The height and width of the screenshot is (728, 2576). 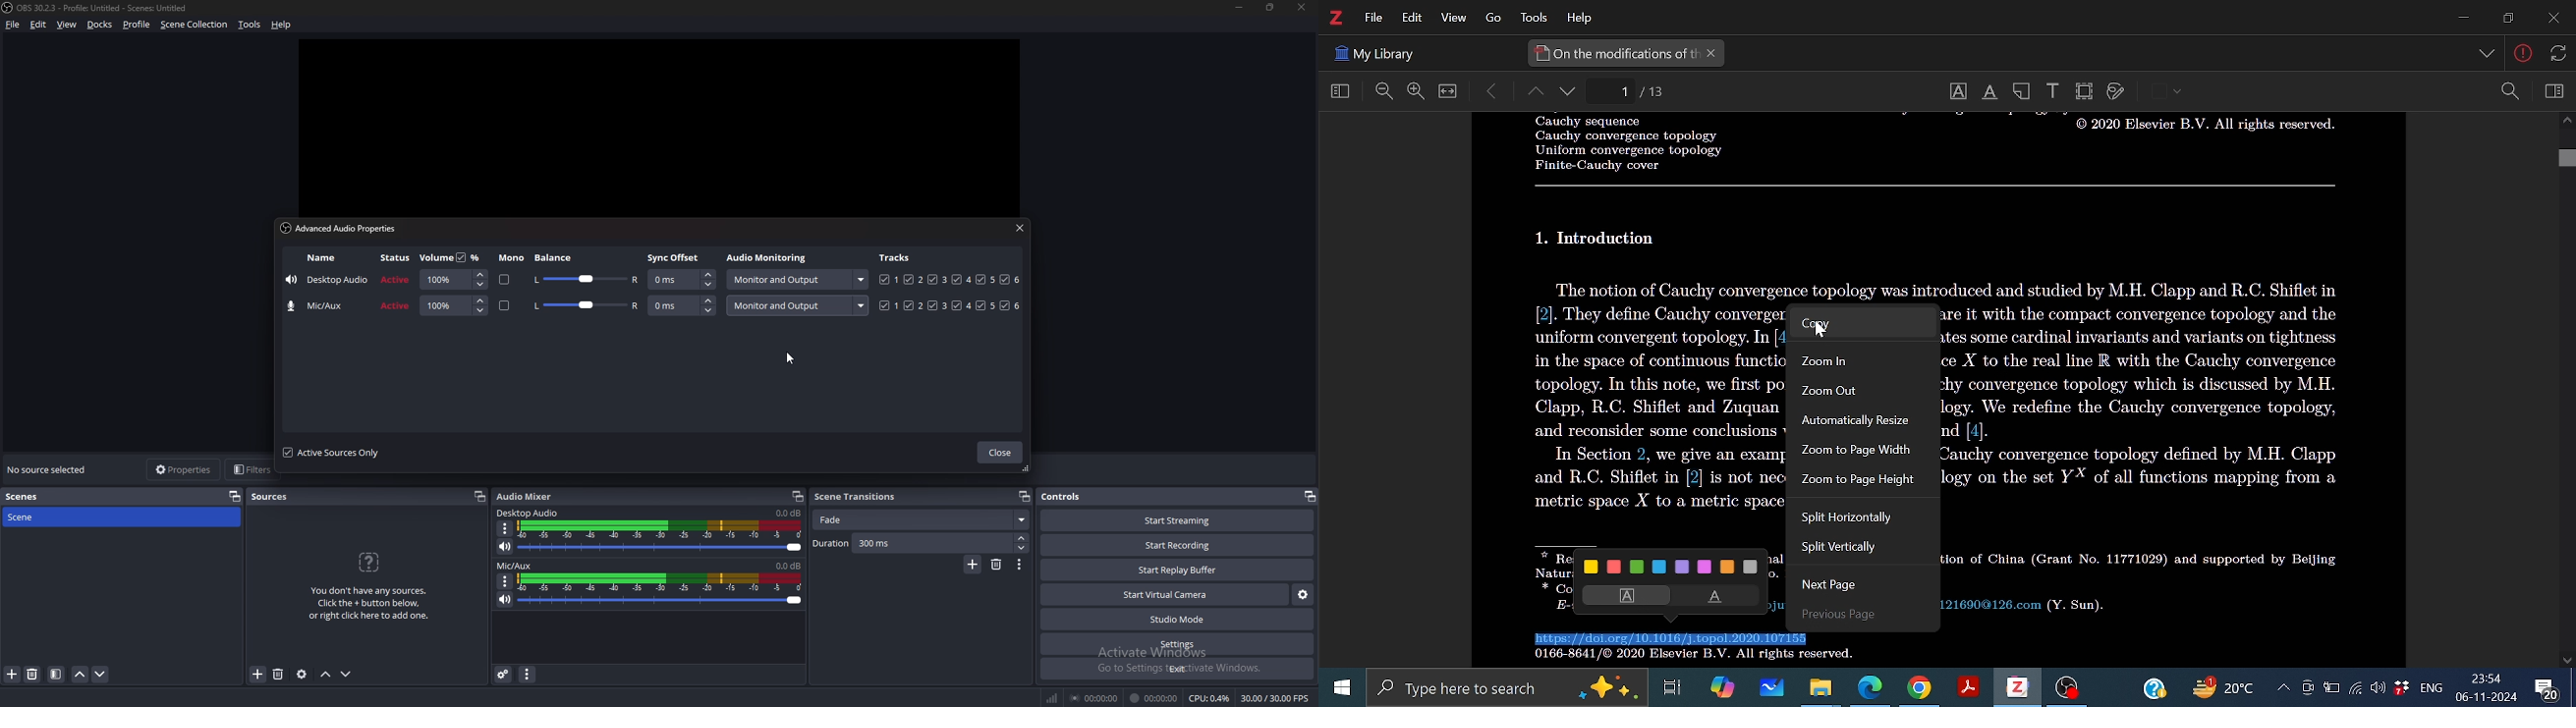 I want to click on Microsoft edge, so click(x=1871, y=688).